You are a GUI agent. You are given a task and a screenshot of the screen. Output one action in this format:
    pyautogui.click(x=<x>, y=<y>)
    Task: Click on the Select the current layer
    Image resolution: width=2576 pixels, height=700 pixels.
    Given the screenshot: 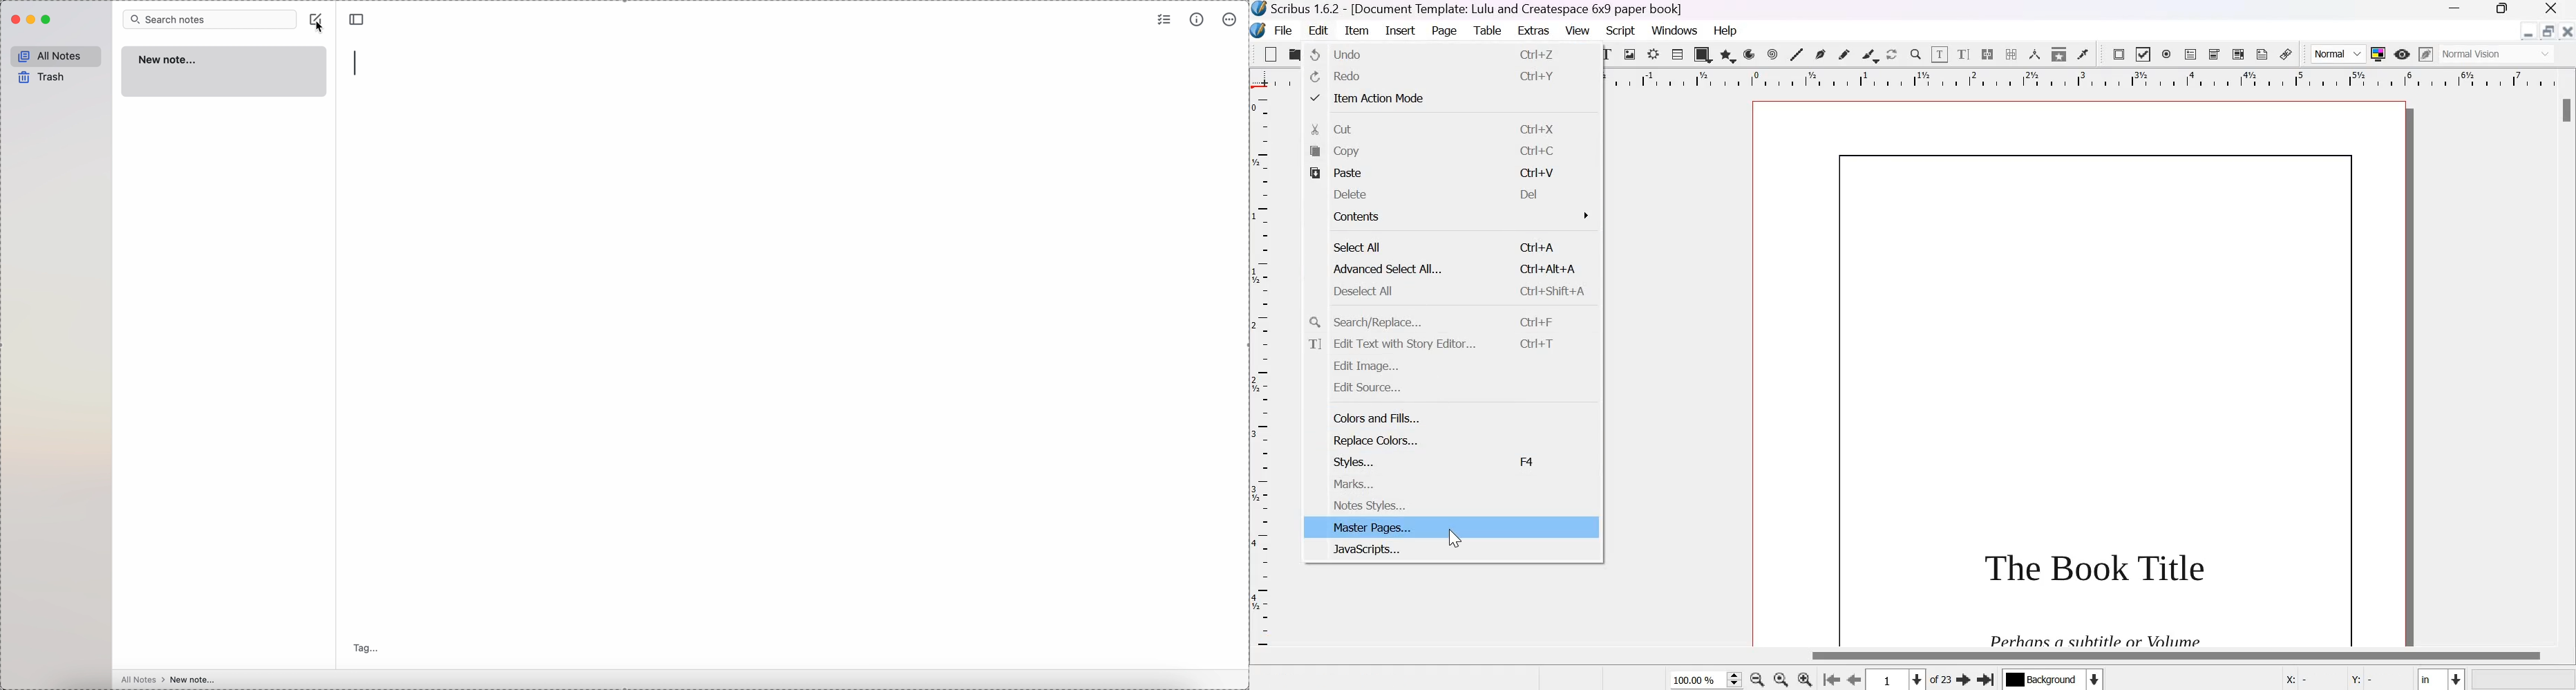 What is the action you would take?
    pyautogui.click(x=2053, y=679)
    